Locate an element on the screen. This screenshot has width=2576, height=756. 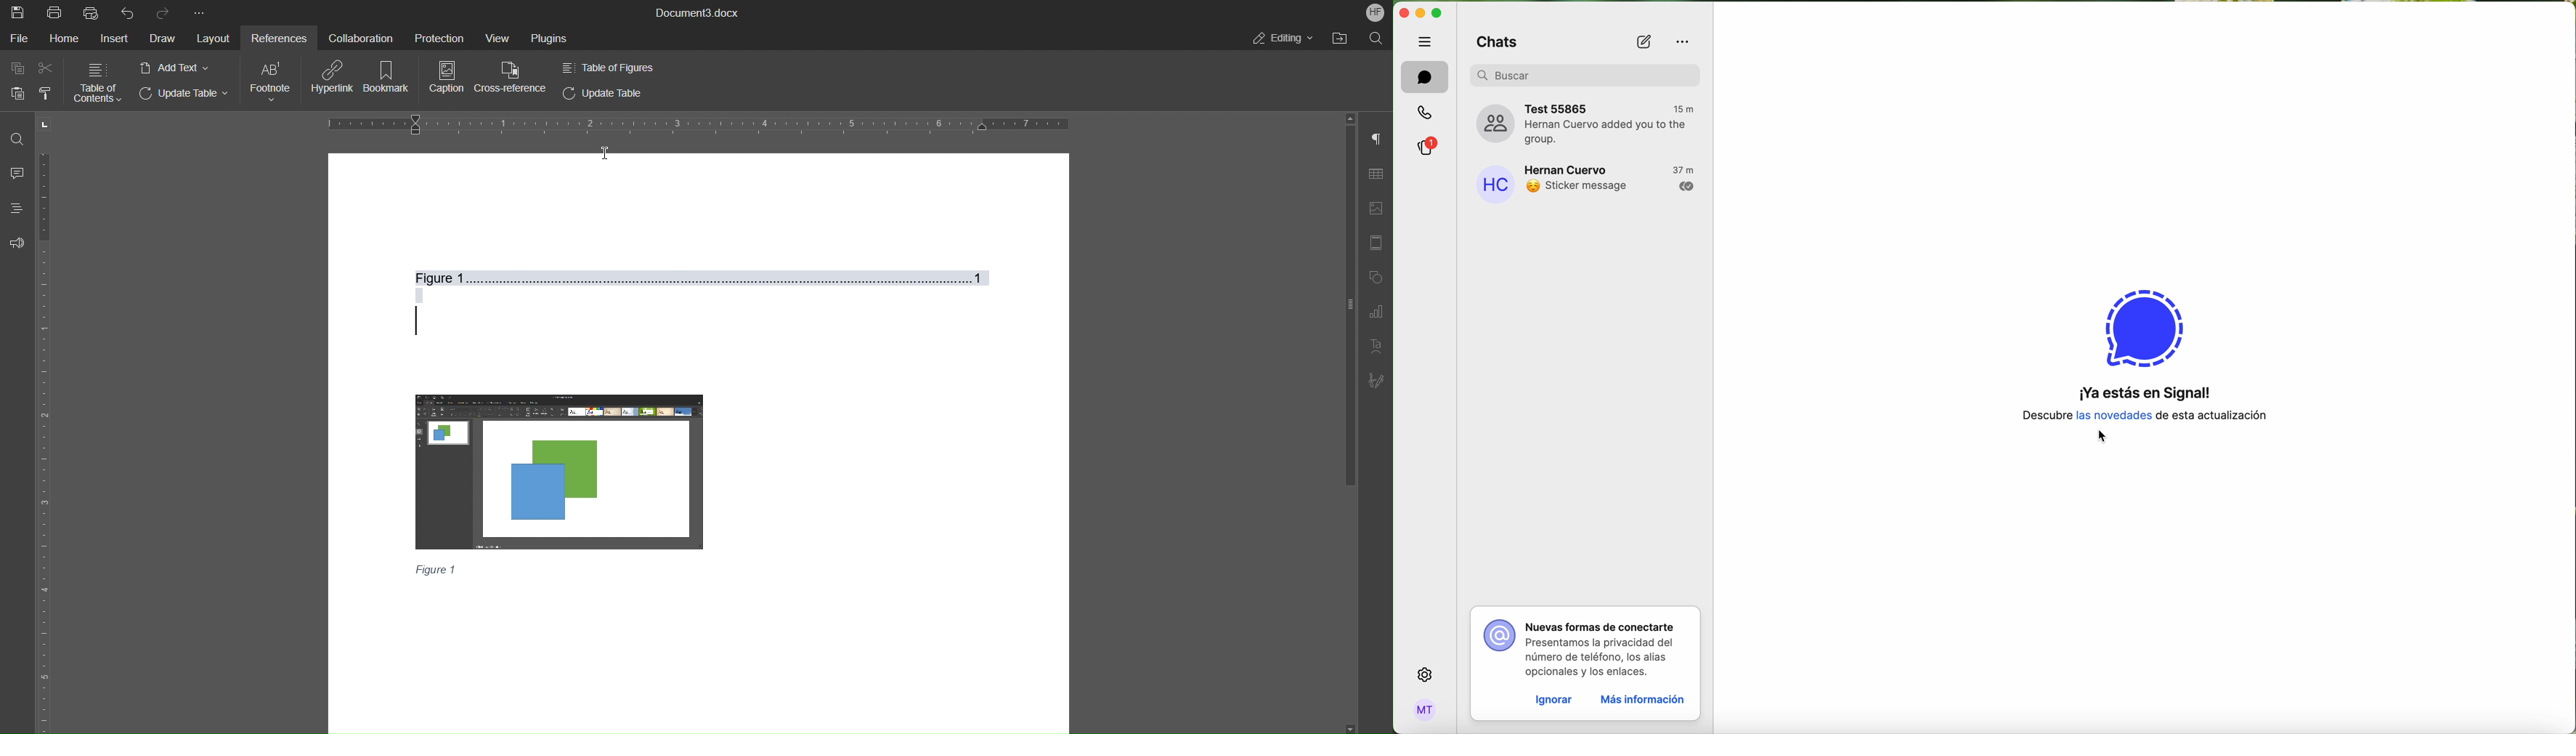
Paragraph Settings is located at coordinates (1376, 141).